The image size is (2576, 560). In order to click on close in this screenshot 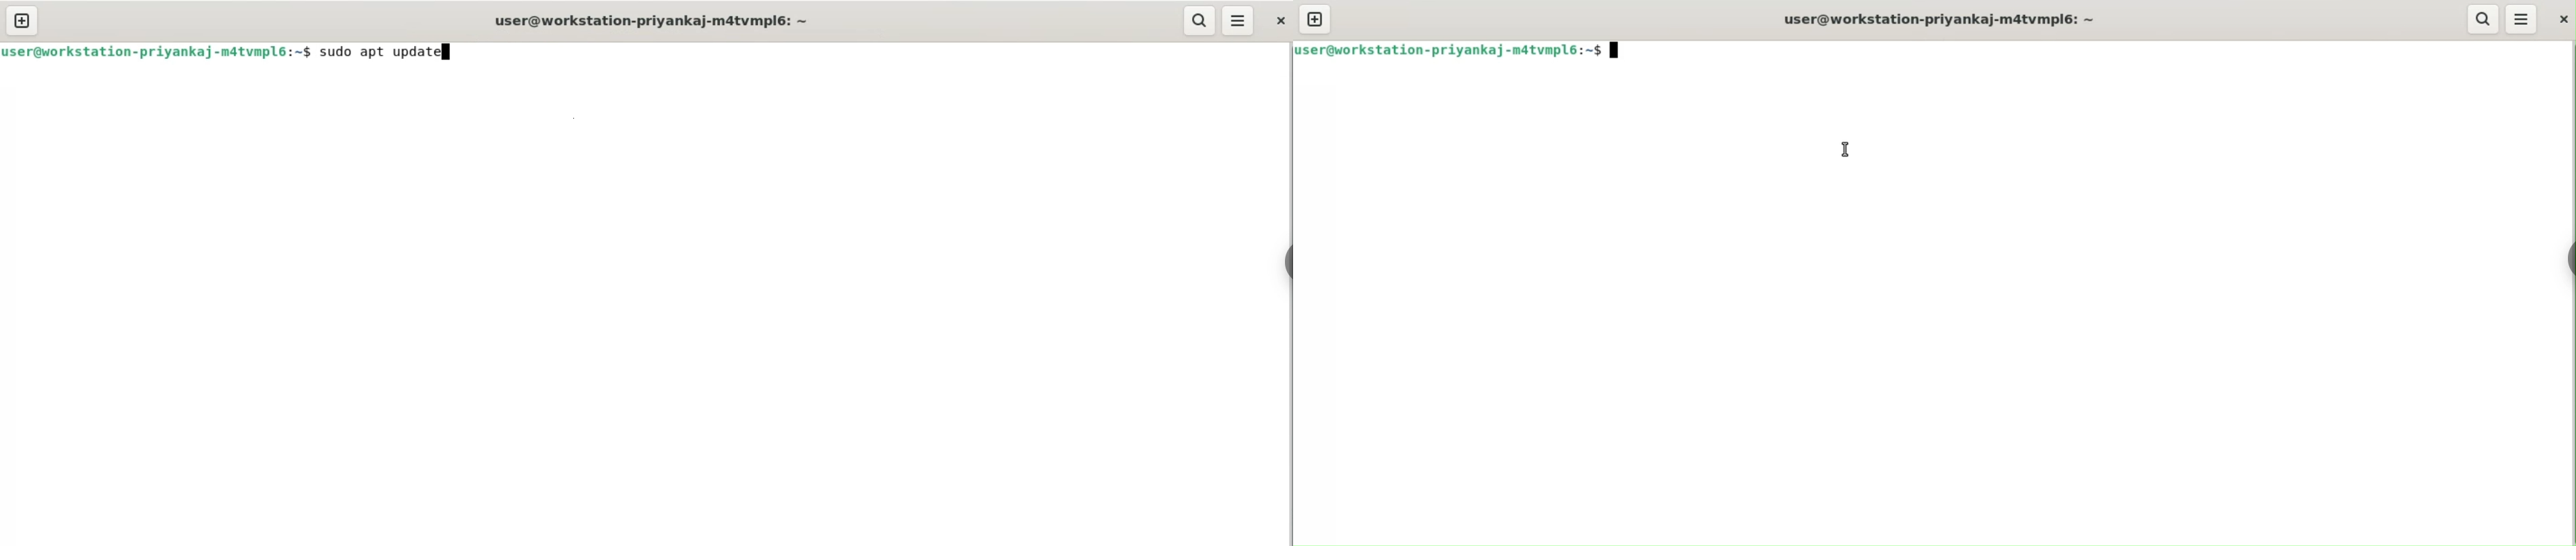, I will do `click(1276, 24)`.